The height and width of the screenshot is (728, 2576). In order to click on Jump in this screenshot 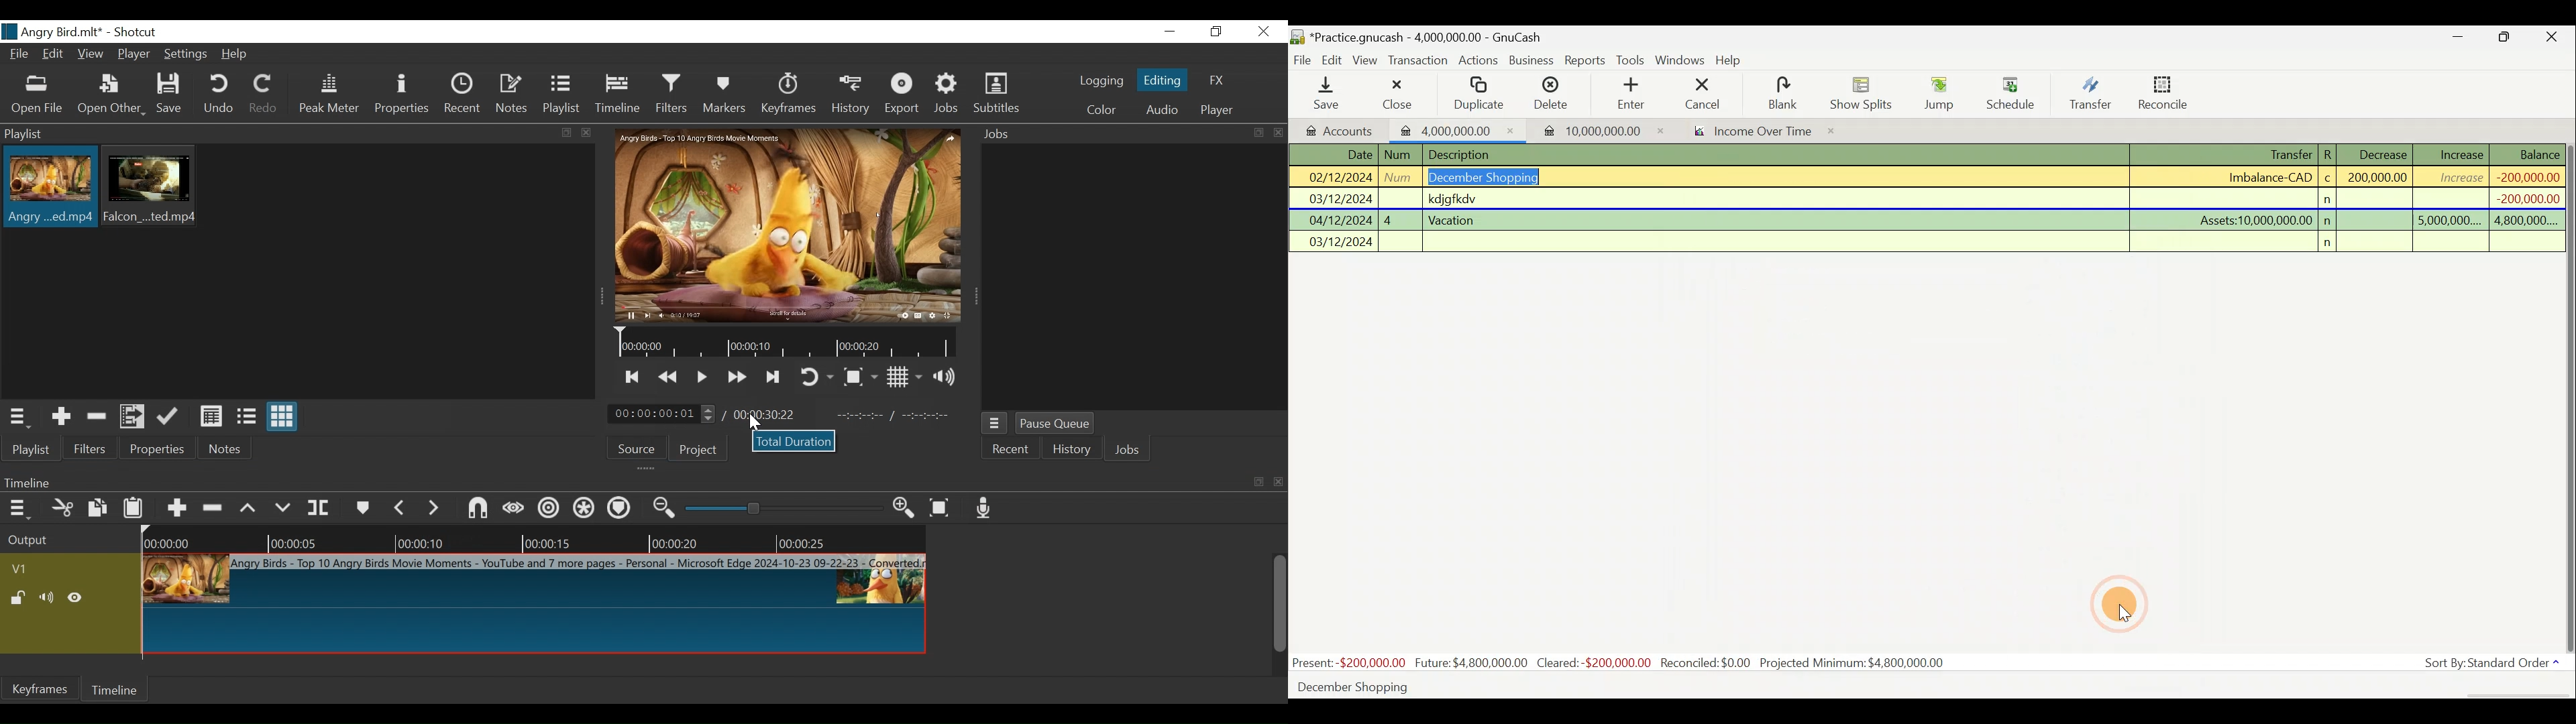, I will do `click(1935, 93)`.